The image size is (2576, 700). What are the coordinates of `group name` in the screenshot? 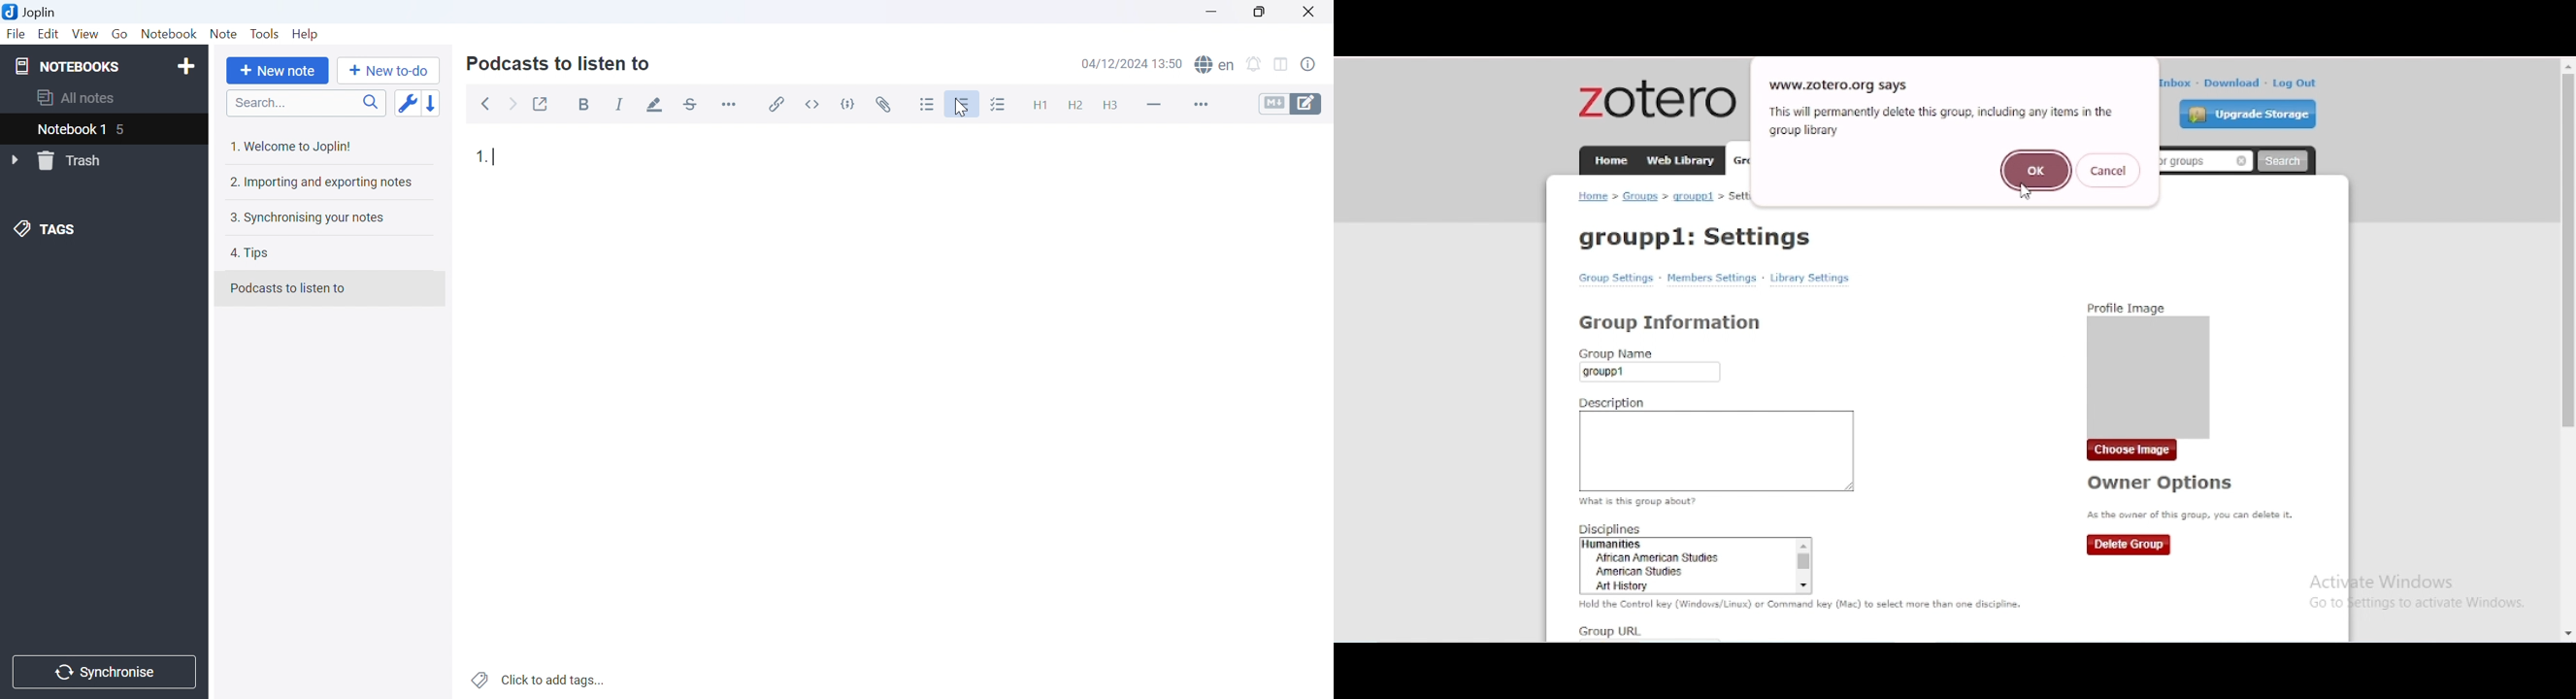 It's located at (1652, 365).